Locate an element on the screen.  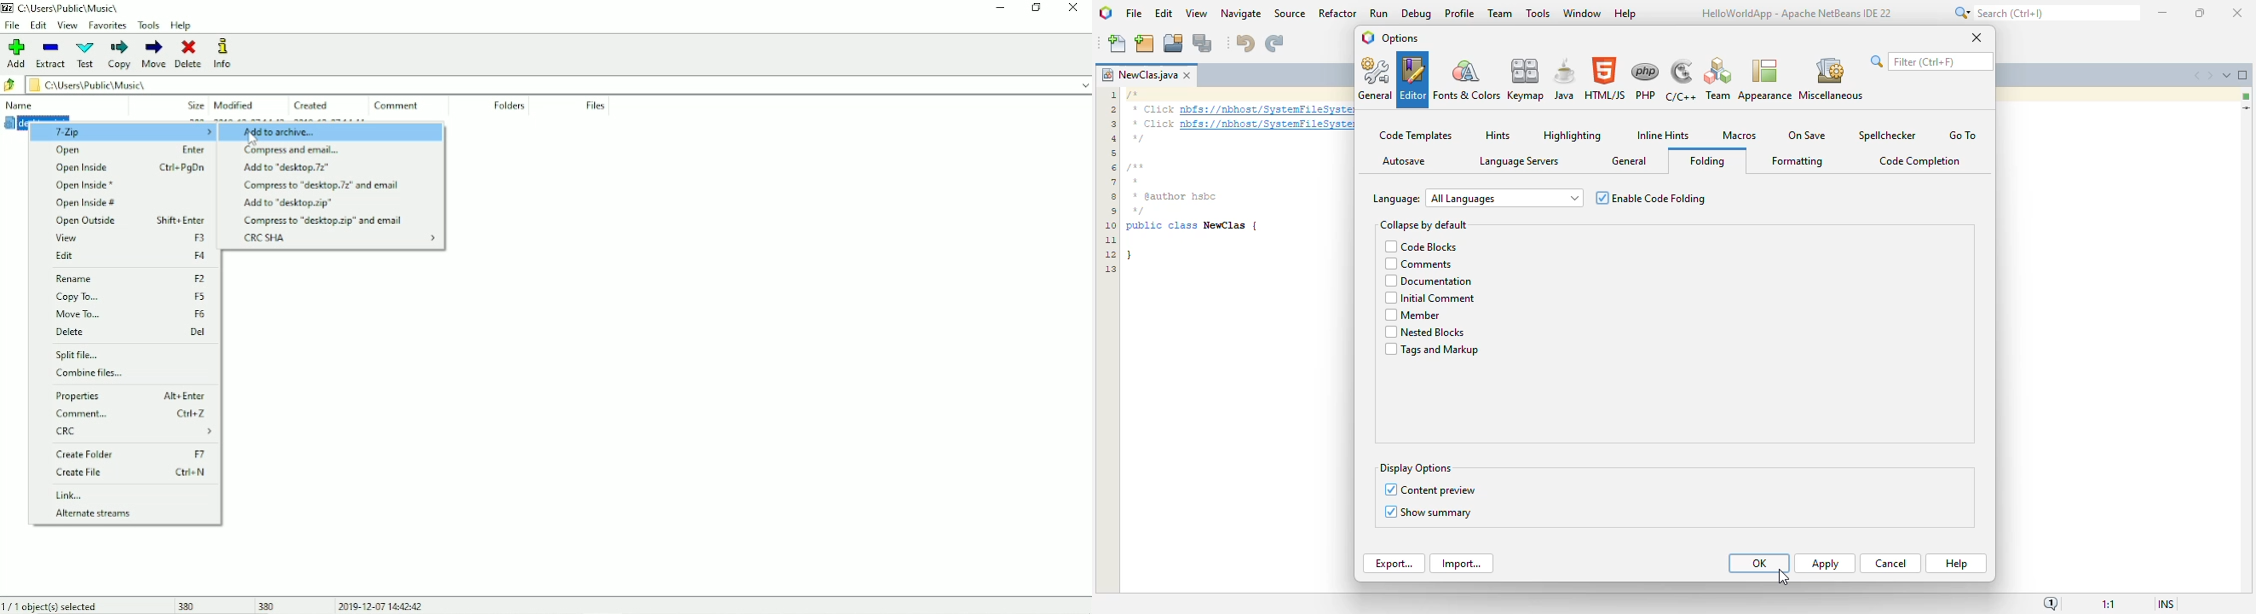
Edit is located at coordinates (39, 25).